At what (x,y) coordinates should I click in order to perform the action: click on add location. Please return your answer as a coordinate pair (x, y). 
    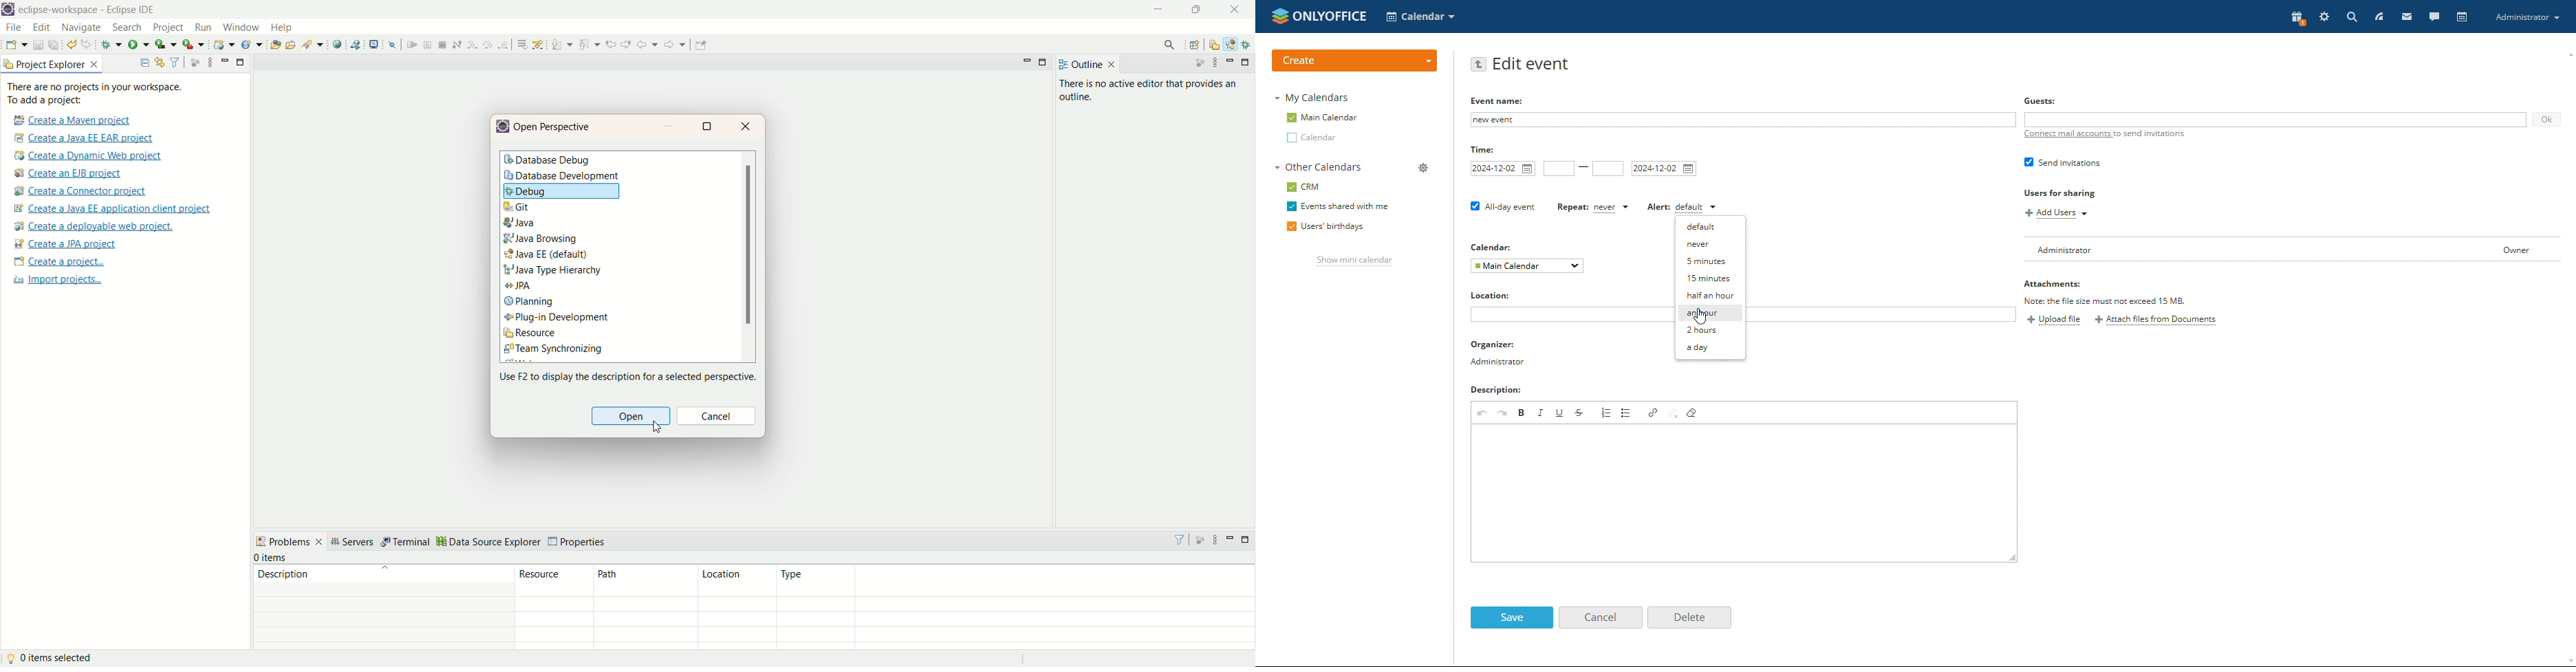
    Looking at the image, I should click on (1553, 315).